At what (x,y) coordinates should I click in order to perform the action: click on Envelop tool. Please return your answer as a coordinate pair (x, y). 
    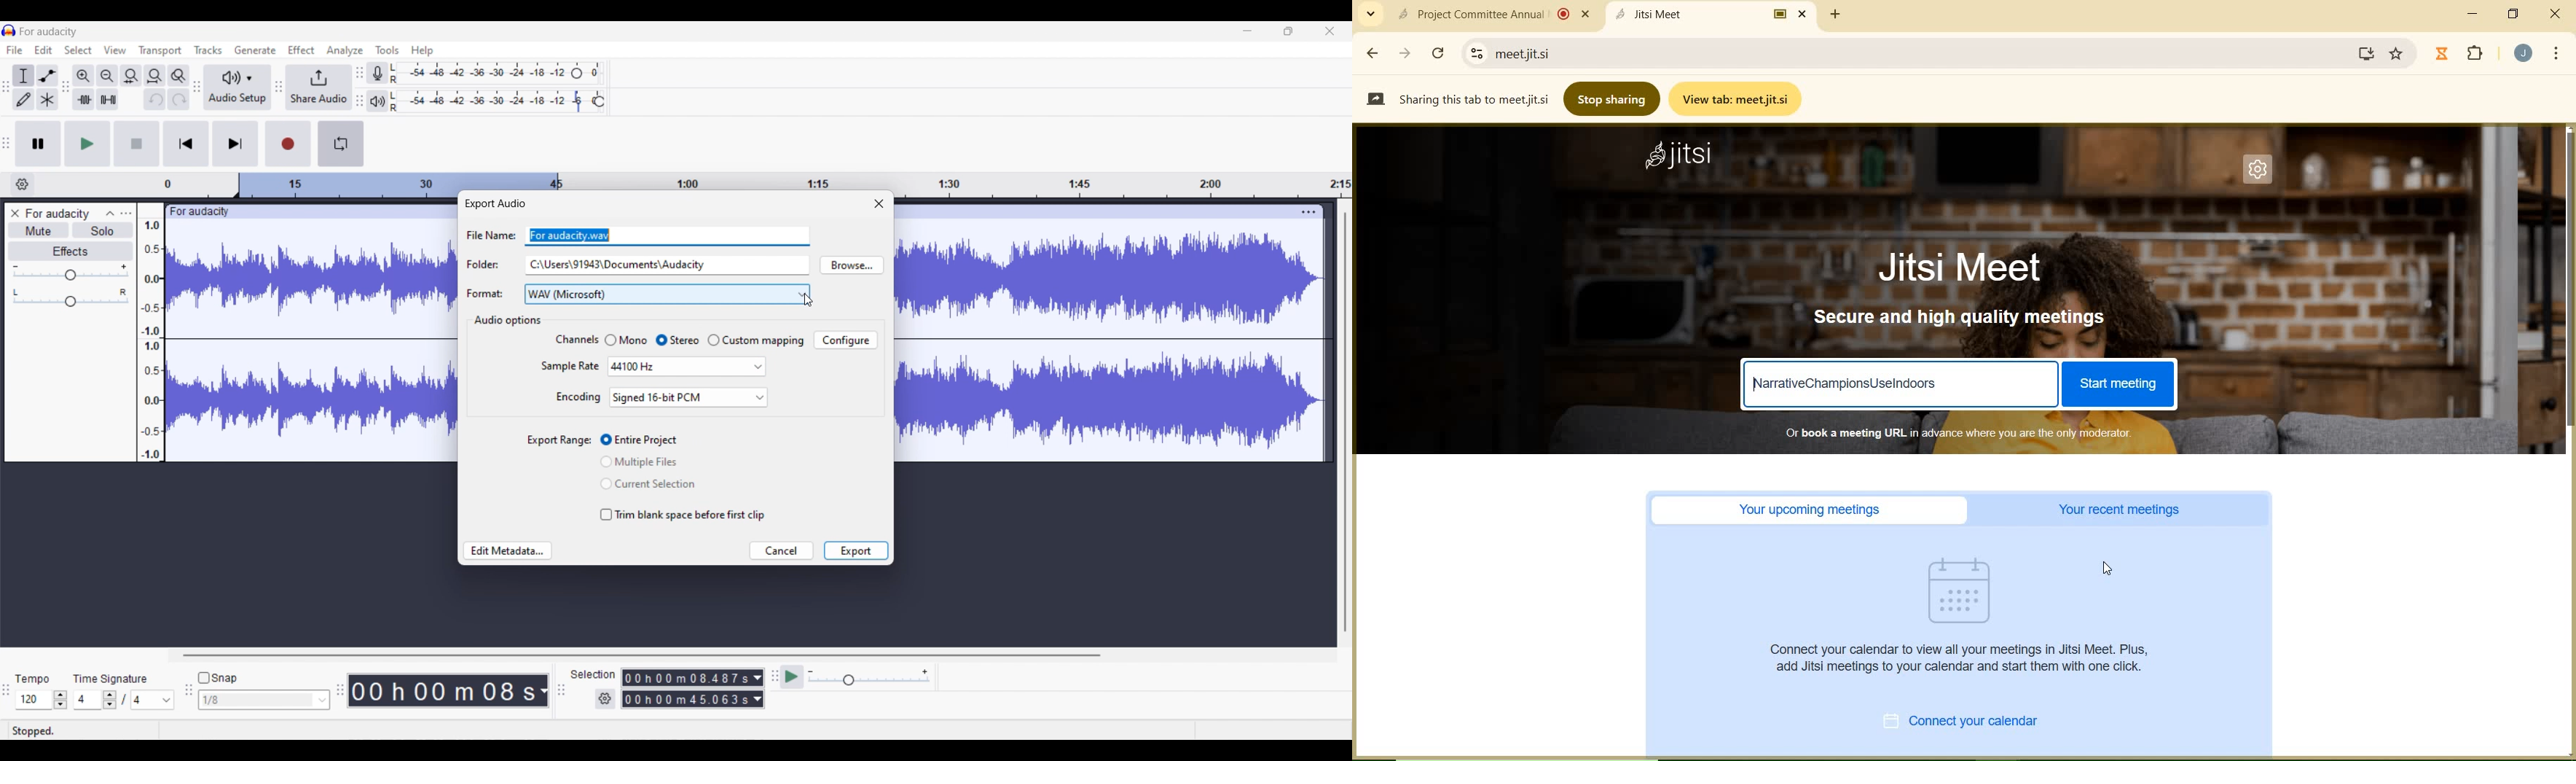
    Looking at the image, I should click on (47, 76).